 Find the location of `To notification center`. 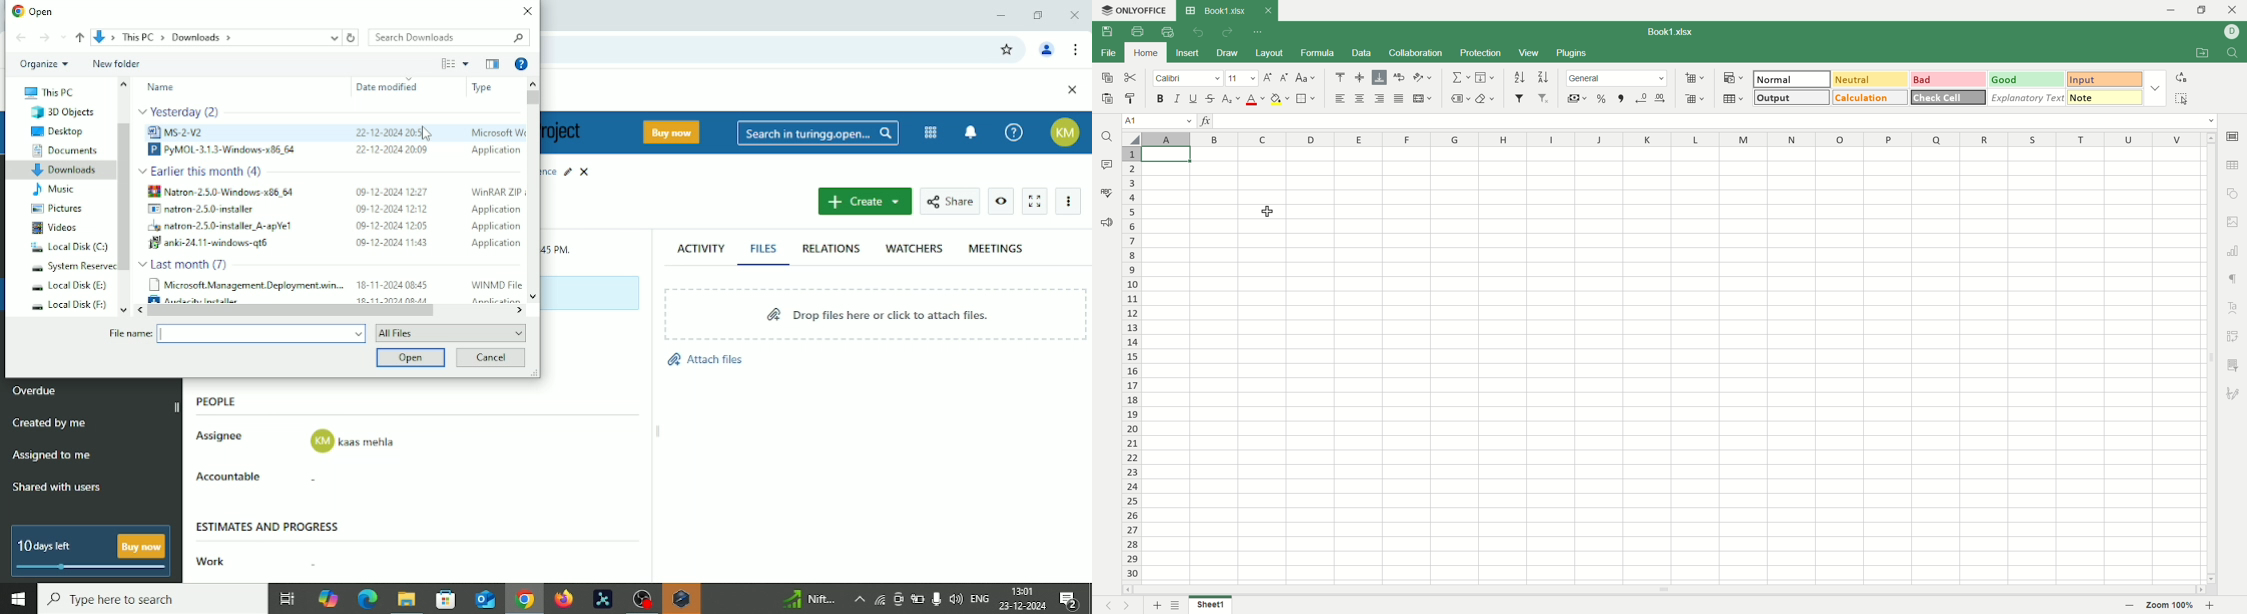

To notification center is located at coordinates (971, 130).